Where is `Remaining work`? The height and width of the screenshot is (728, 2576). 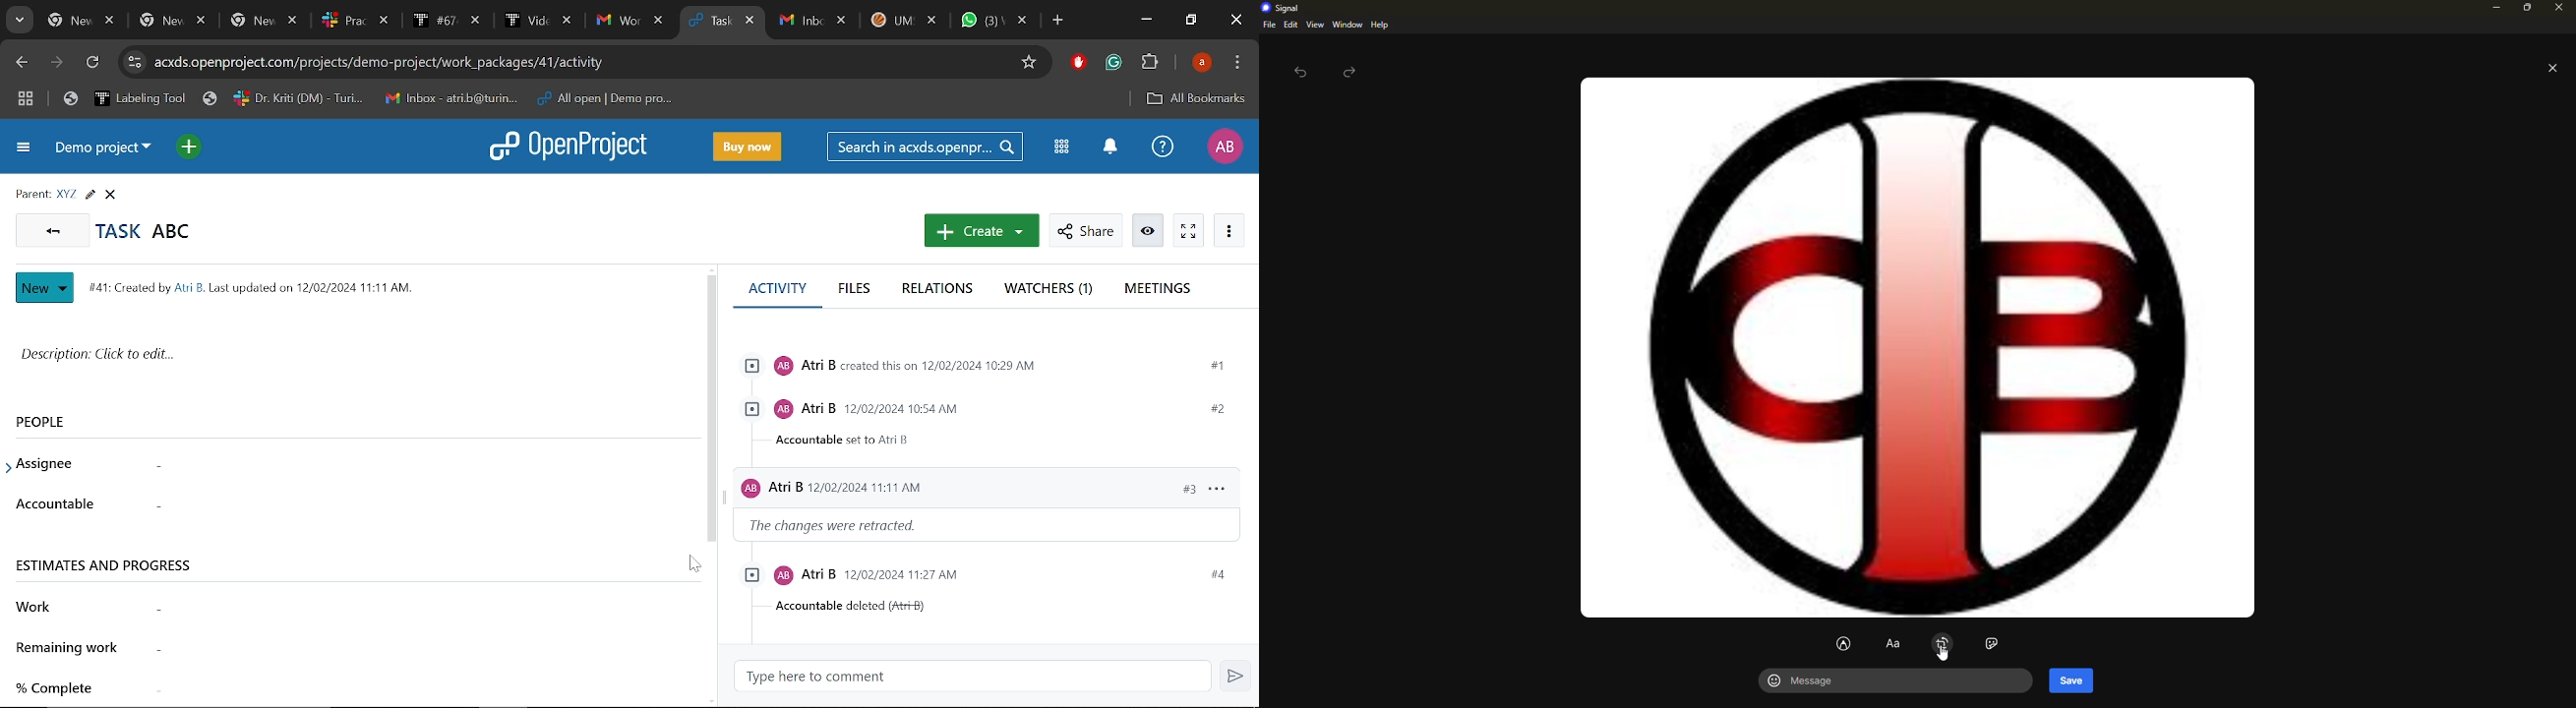 Remaining work is located at coordinates (71, 650).